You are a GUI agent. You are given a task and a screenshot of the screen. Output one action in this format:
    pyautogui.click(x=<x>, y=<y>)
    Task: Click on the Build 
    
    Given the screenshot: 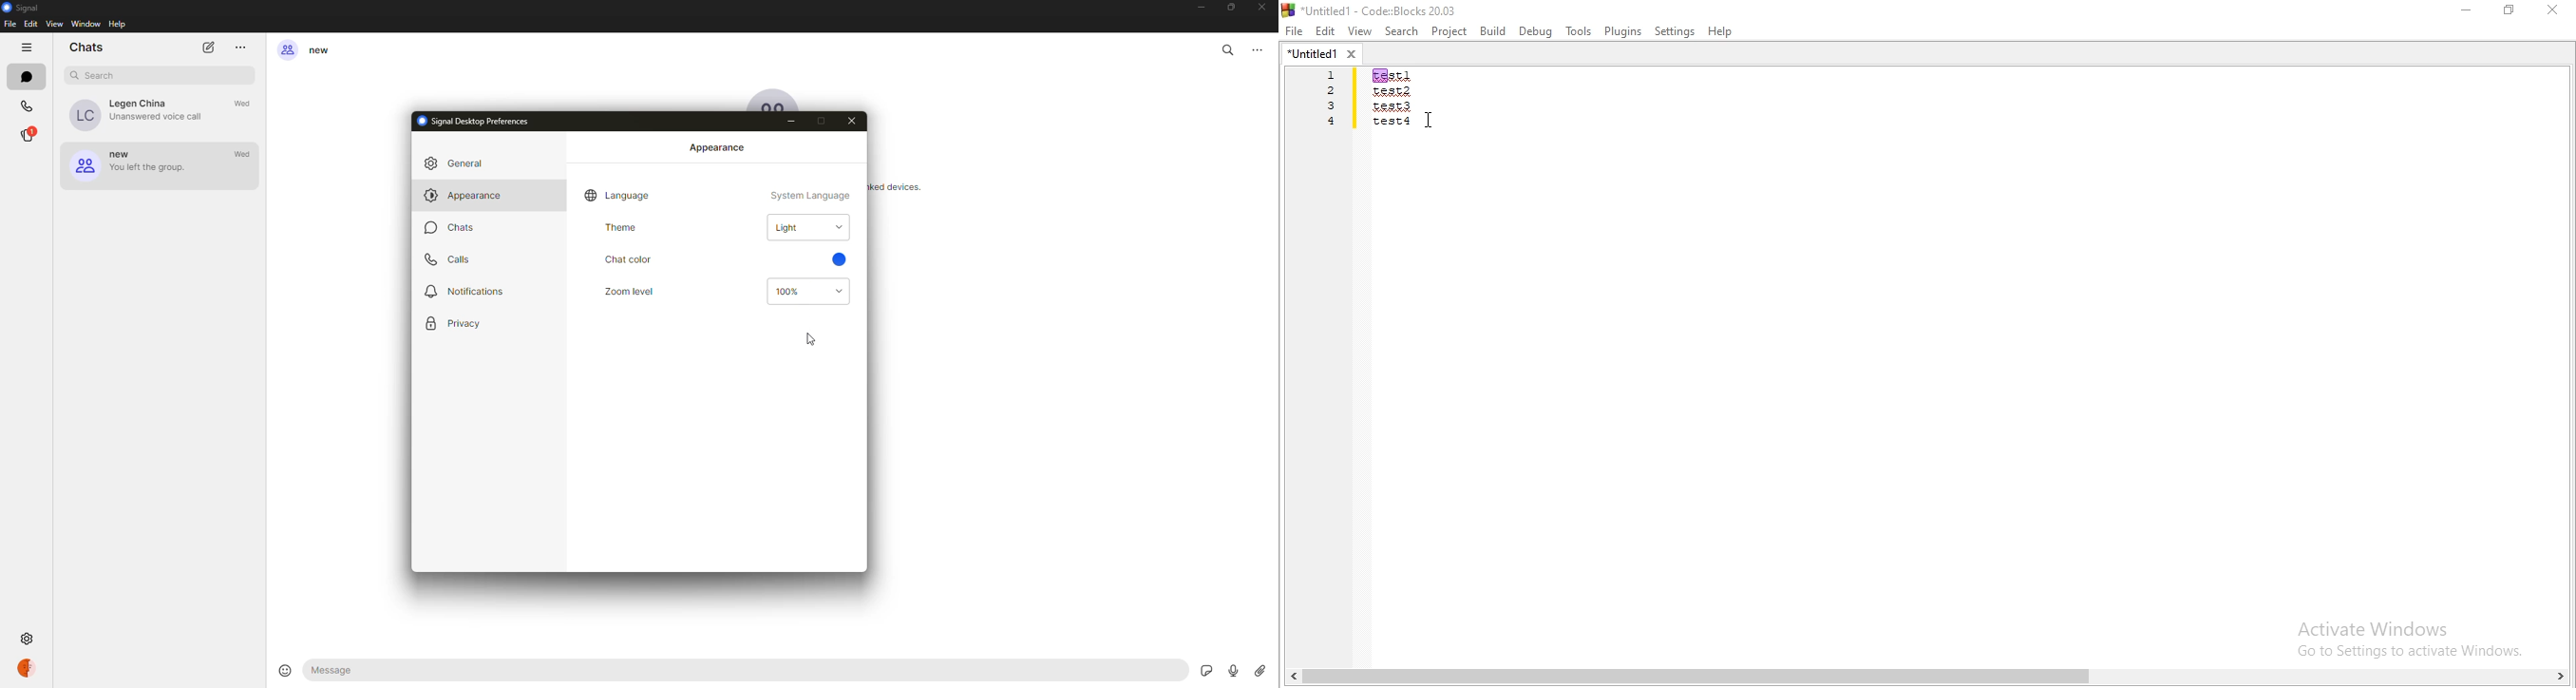 What is the action you would take?
    pyautogui.click(x=1492, y=31)
    